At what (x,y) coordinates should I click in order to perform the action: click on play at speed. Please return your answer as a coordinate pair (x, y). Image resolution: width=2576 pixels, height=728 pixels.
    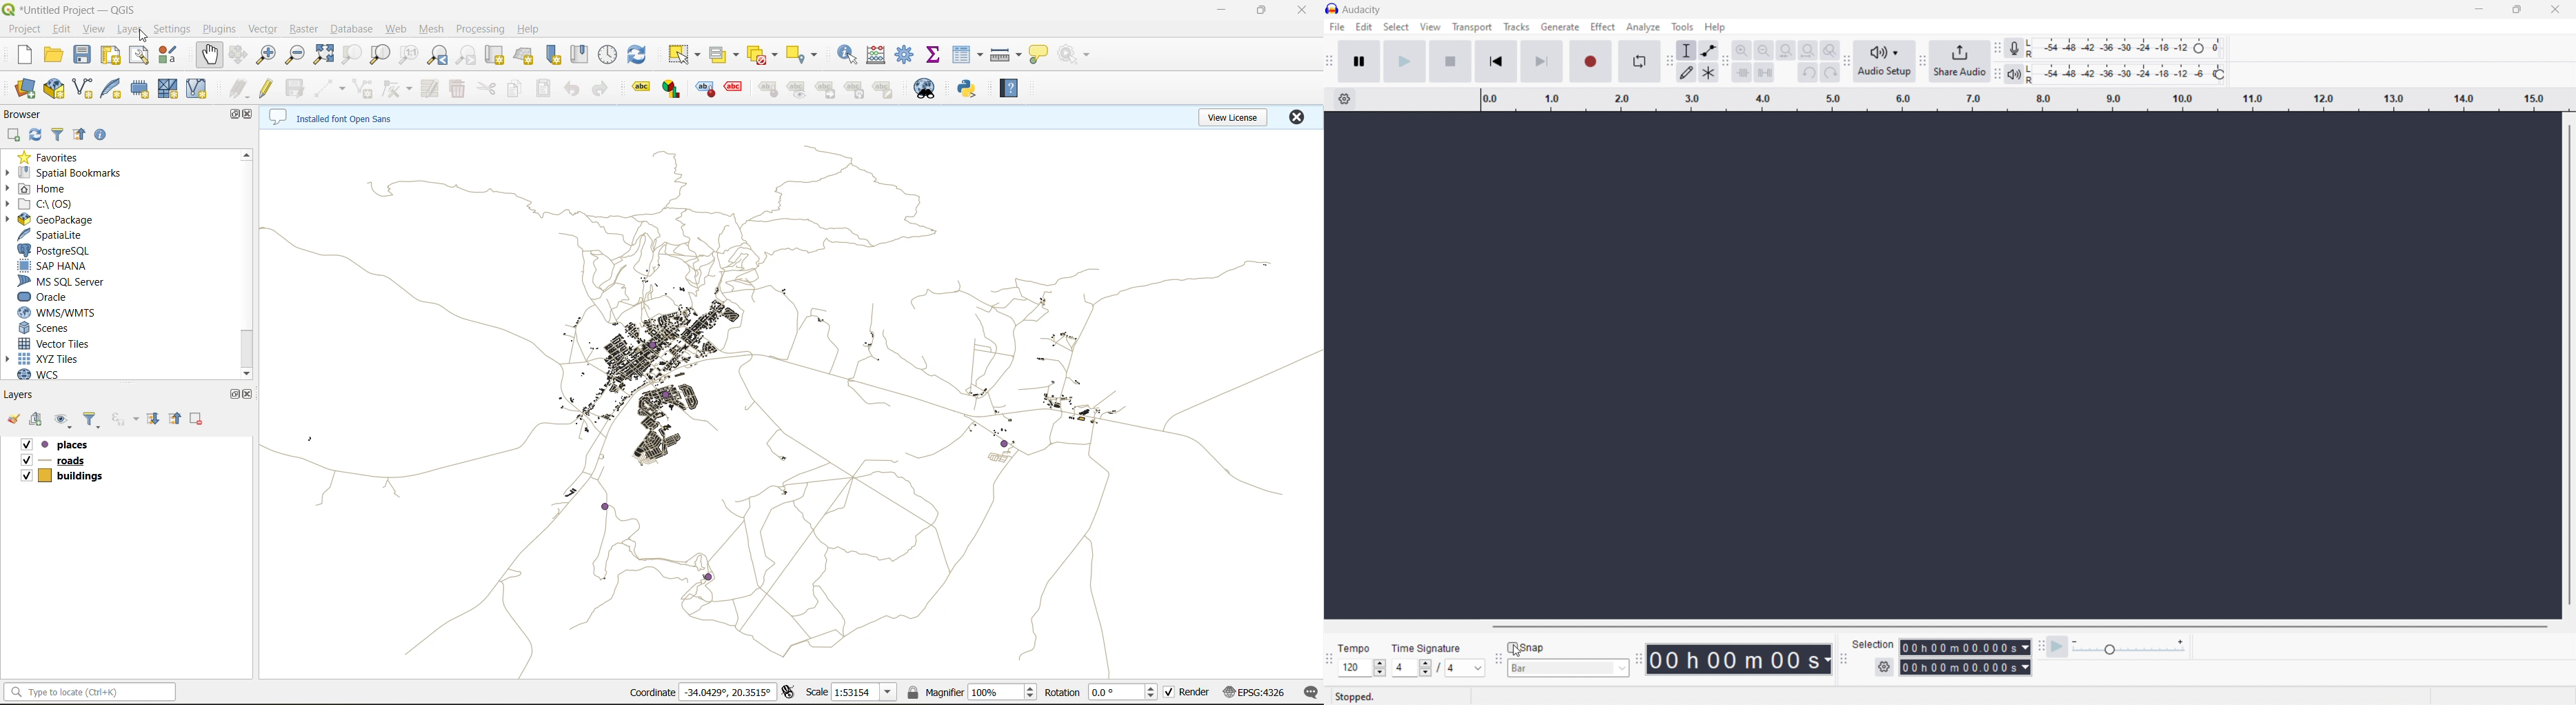
    Looking at the image, I should click on (2057, 647).